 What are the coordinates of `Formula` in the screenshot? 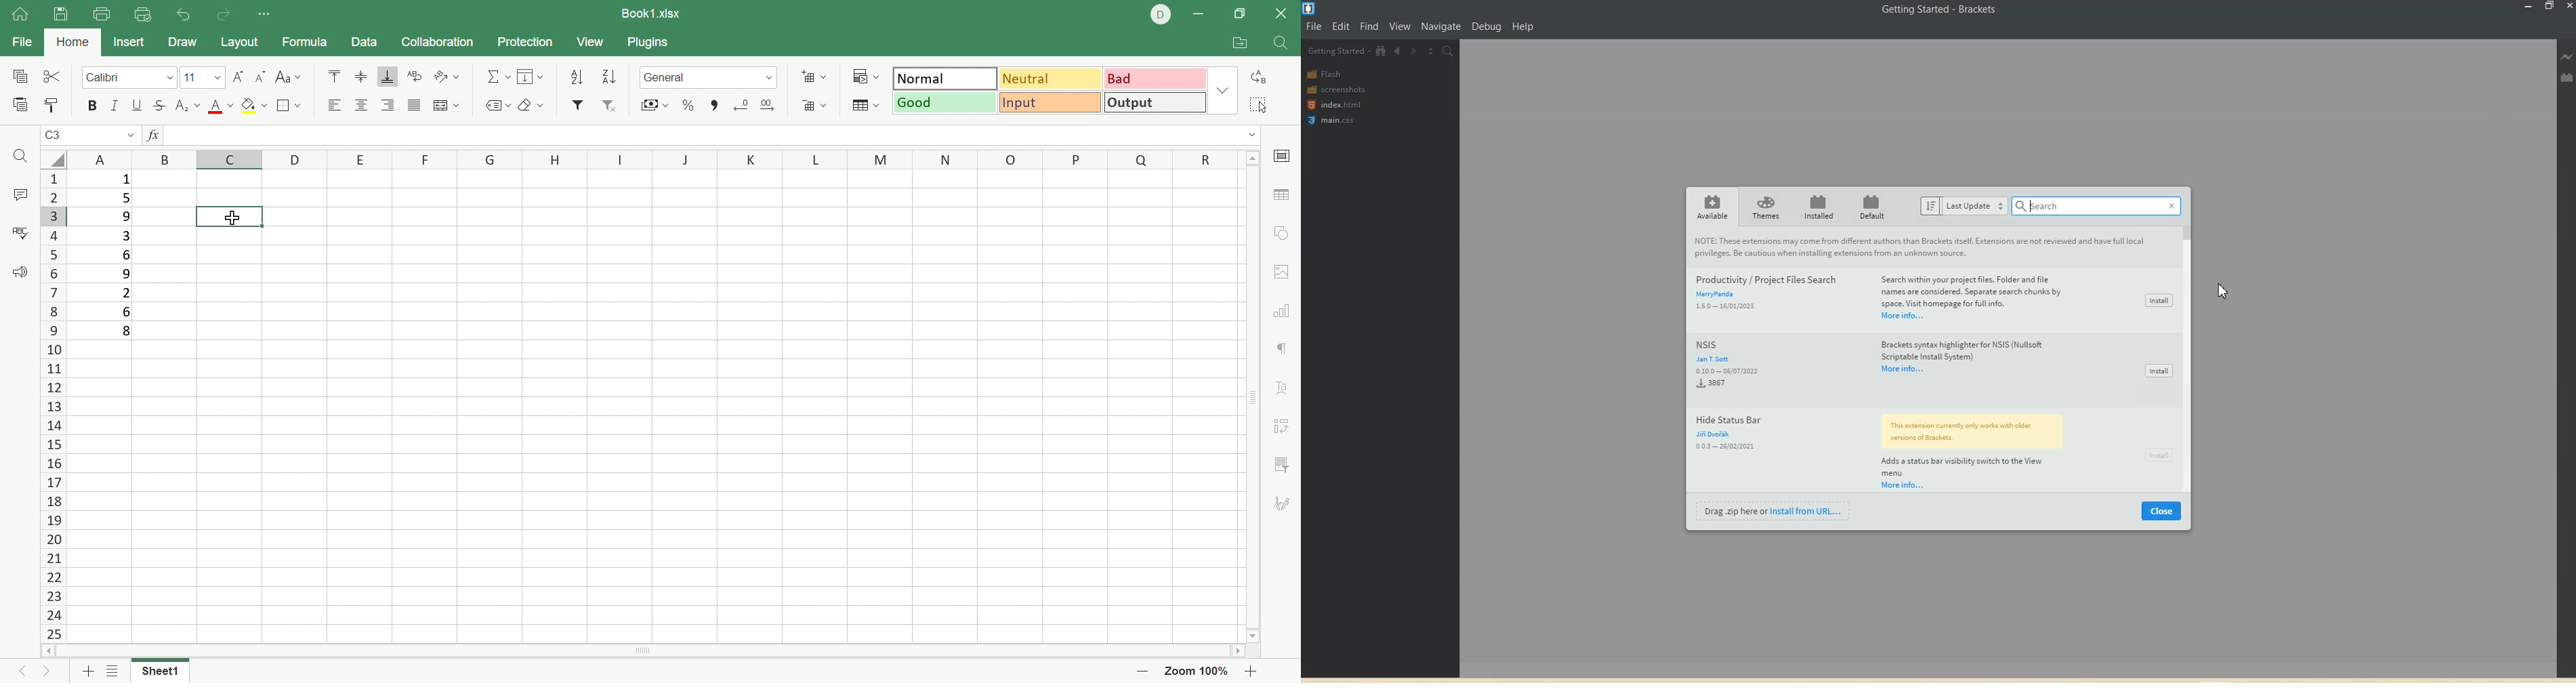 It's located at (303, 42).